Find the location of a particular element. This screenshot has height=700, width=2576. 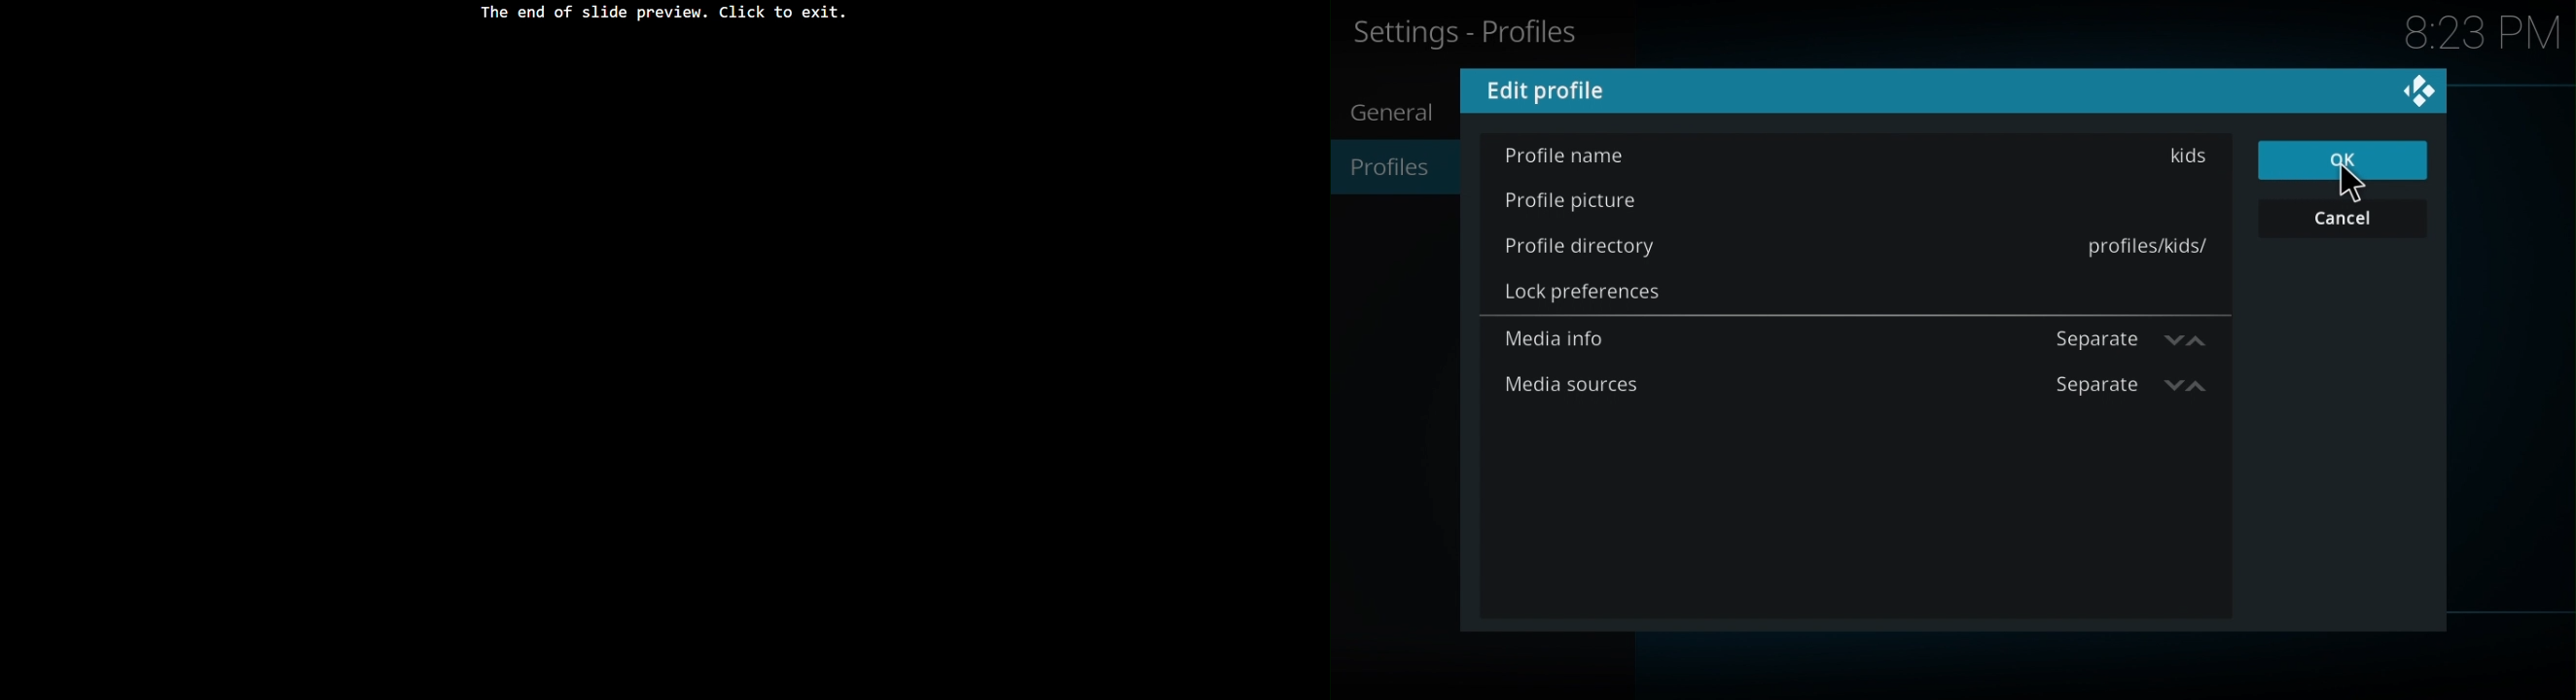

time is located at coordinates (2478, 34).